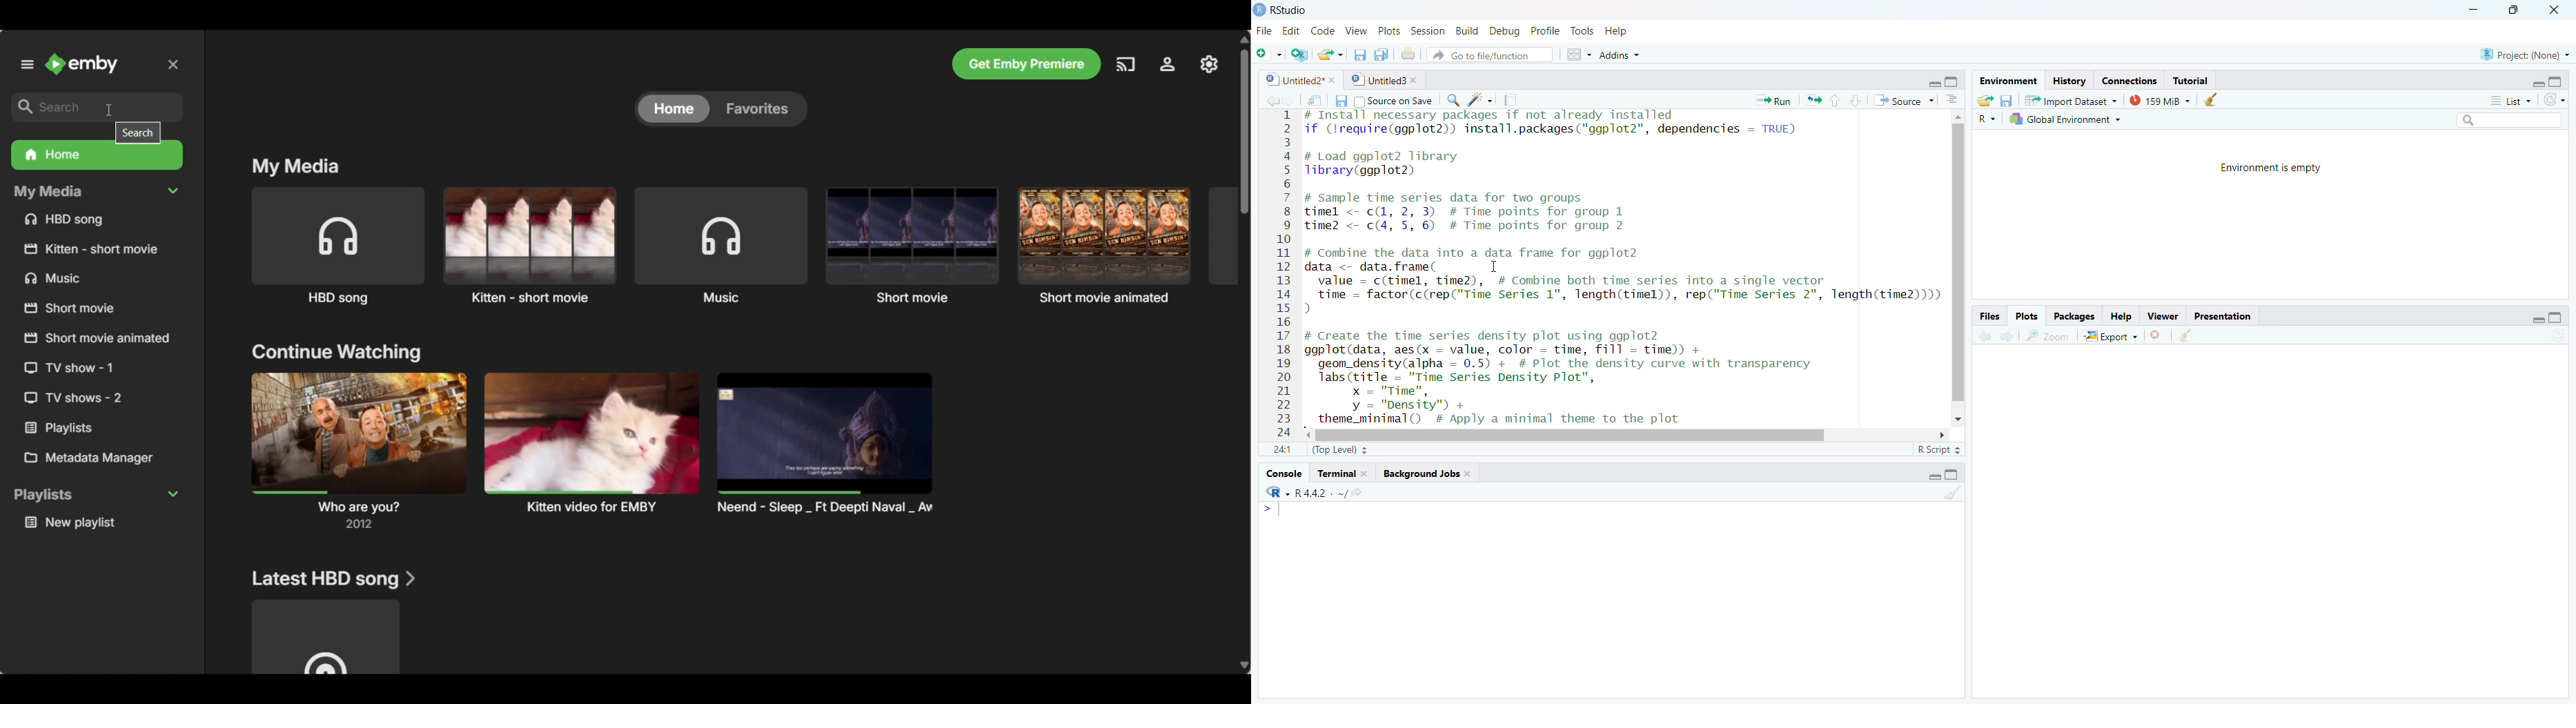 The height and width of the screenshot is (728, 2576). Describe the element at coordinates (1264, 30) in the screenshot. I see `File` at that location.